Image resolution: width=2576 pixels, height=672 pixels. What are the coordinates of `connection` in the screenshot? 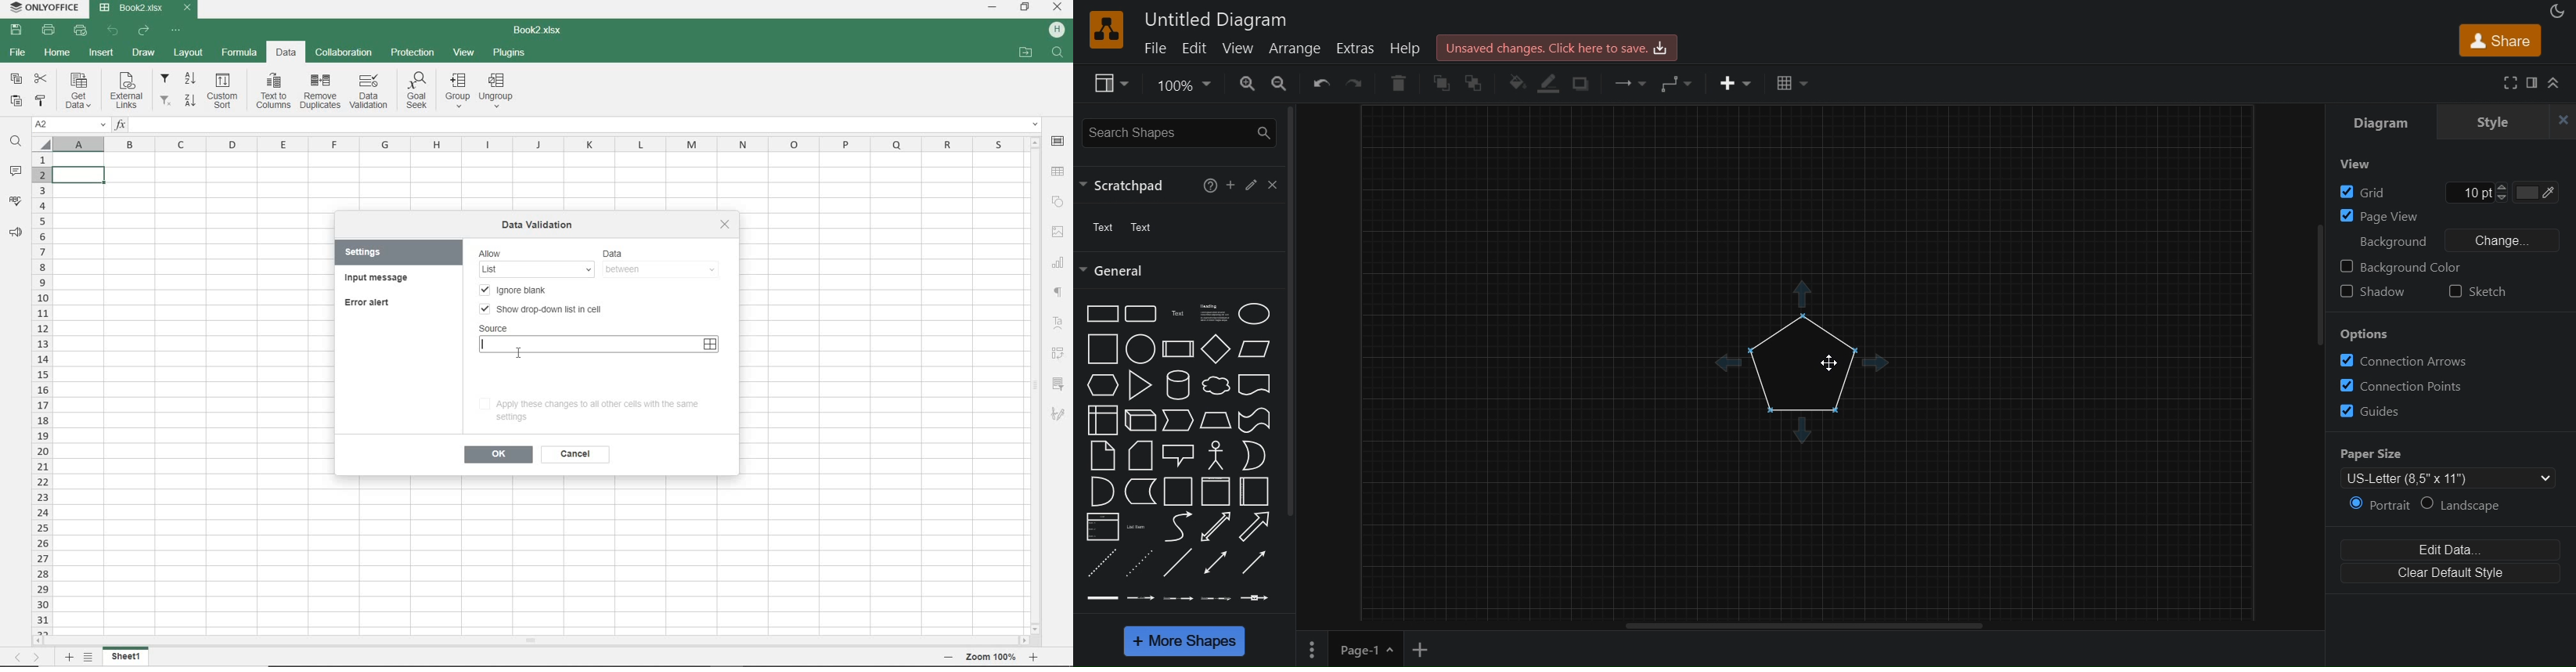 It's located at (1626, 83).